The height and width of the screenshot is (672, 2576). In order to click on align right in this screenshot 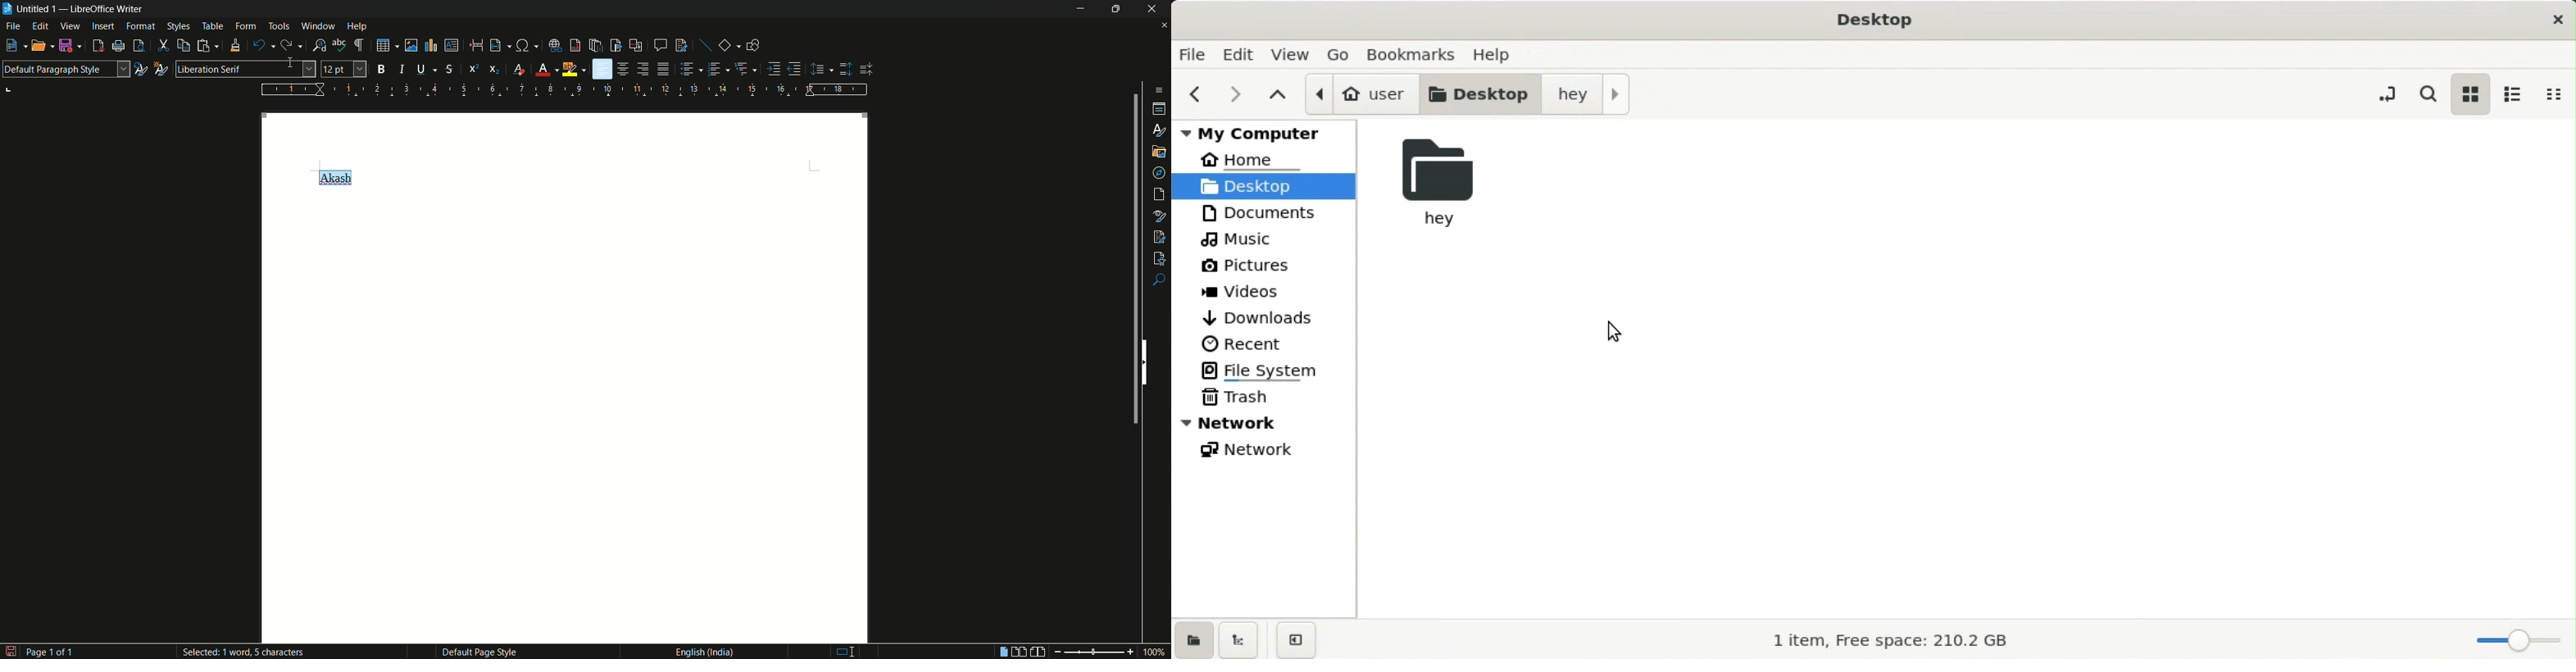, I will do `click(642, 69)`.